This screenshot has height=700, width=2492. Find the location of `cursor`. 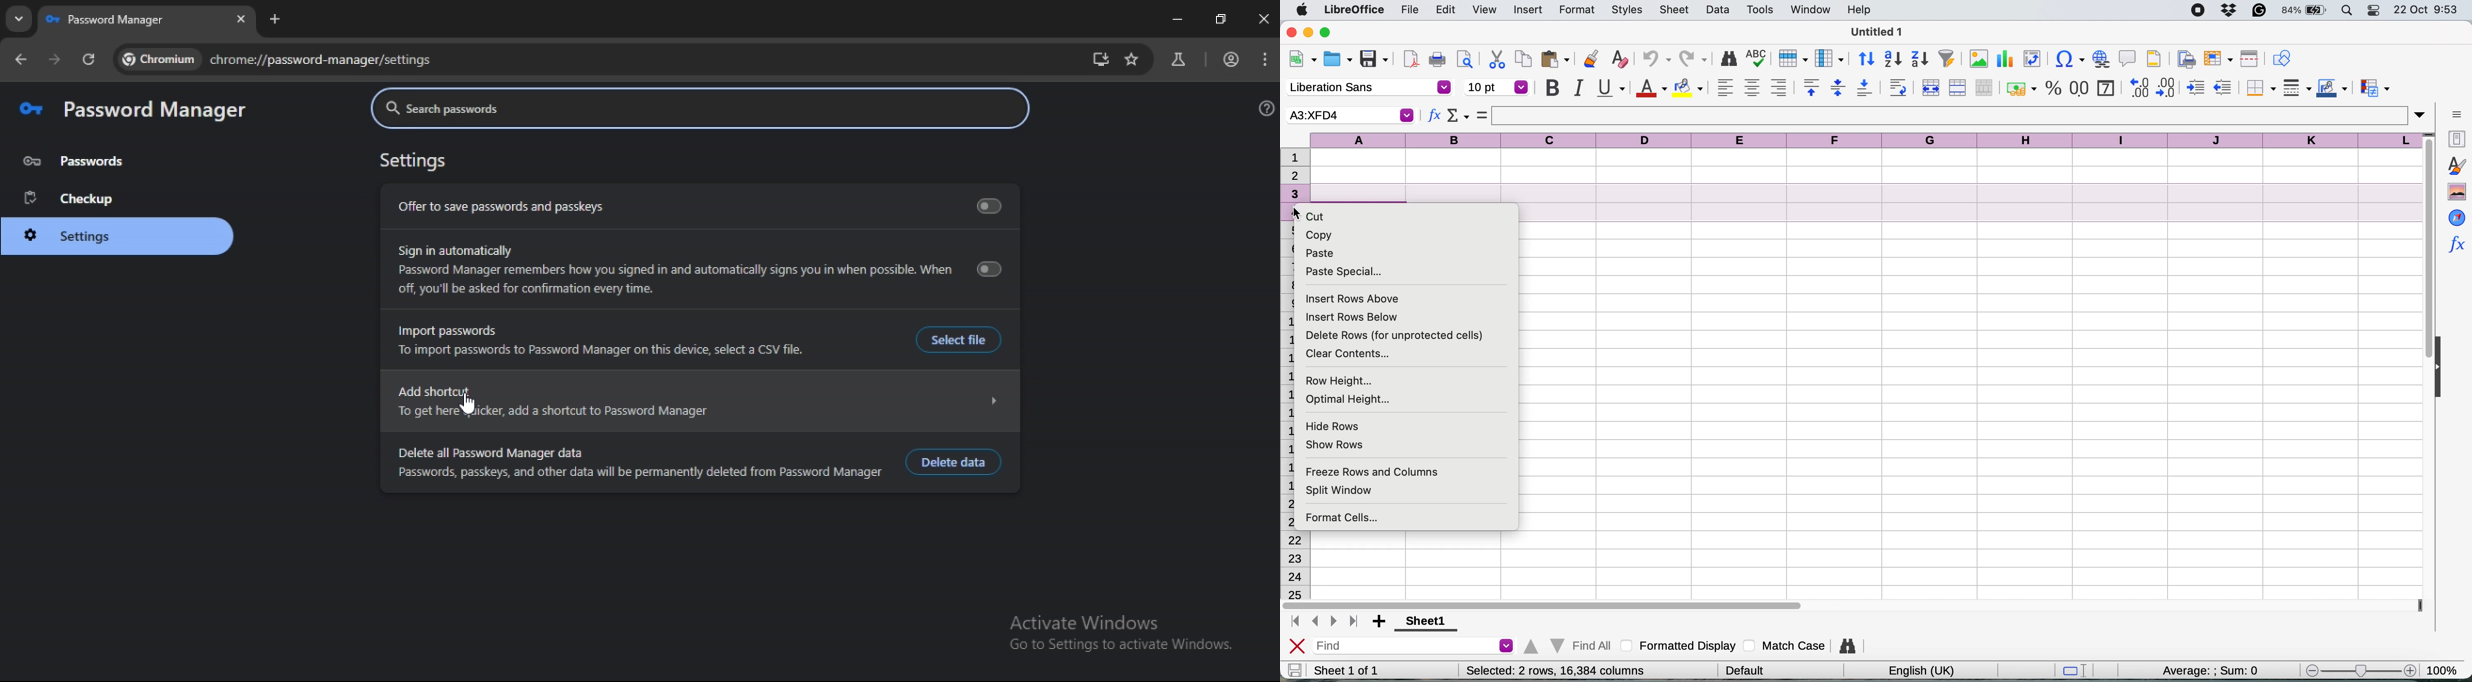

cursor is located at coordinates (1297, 210).